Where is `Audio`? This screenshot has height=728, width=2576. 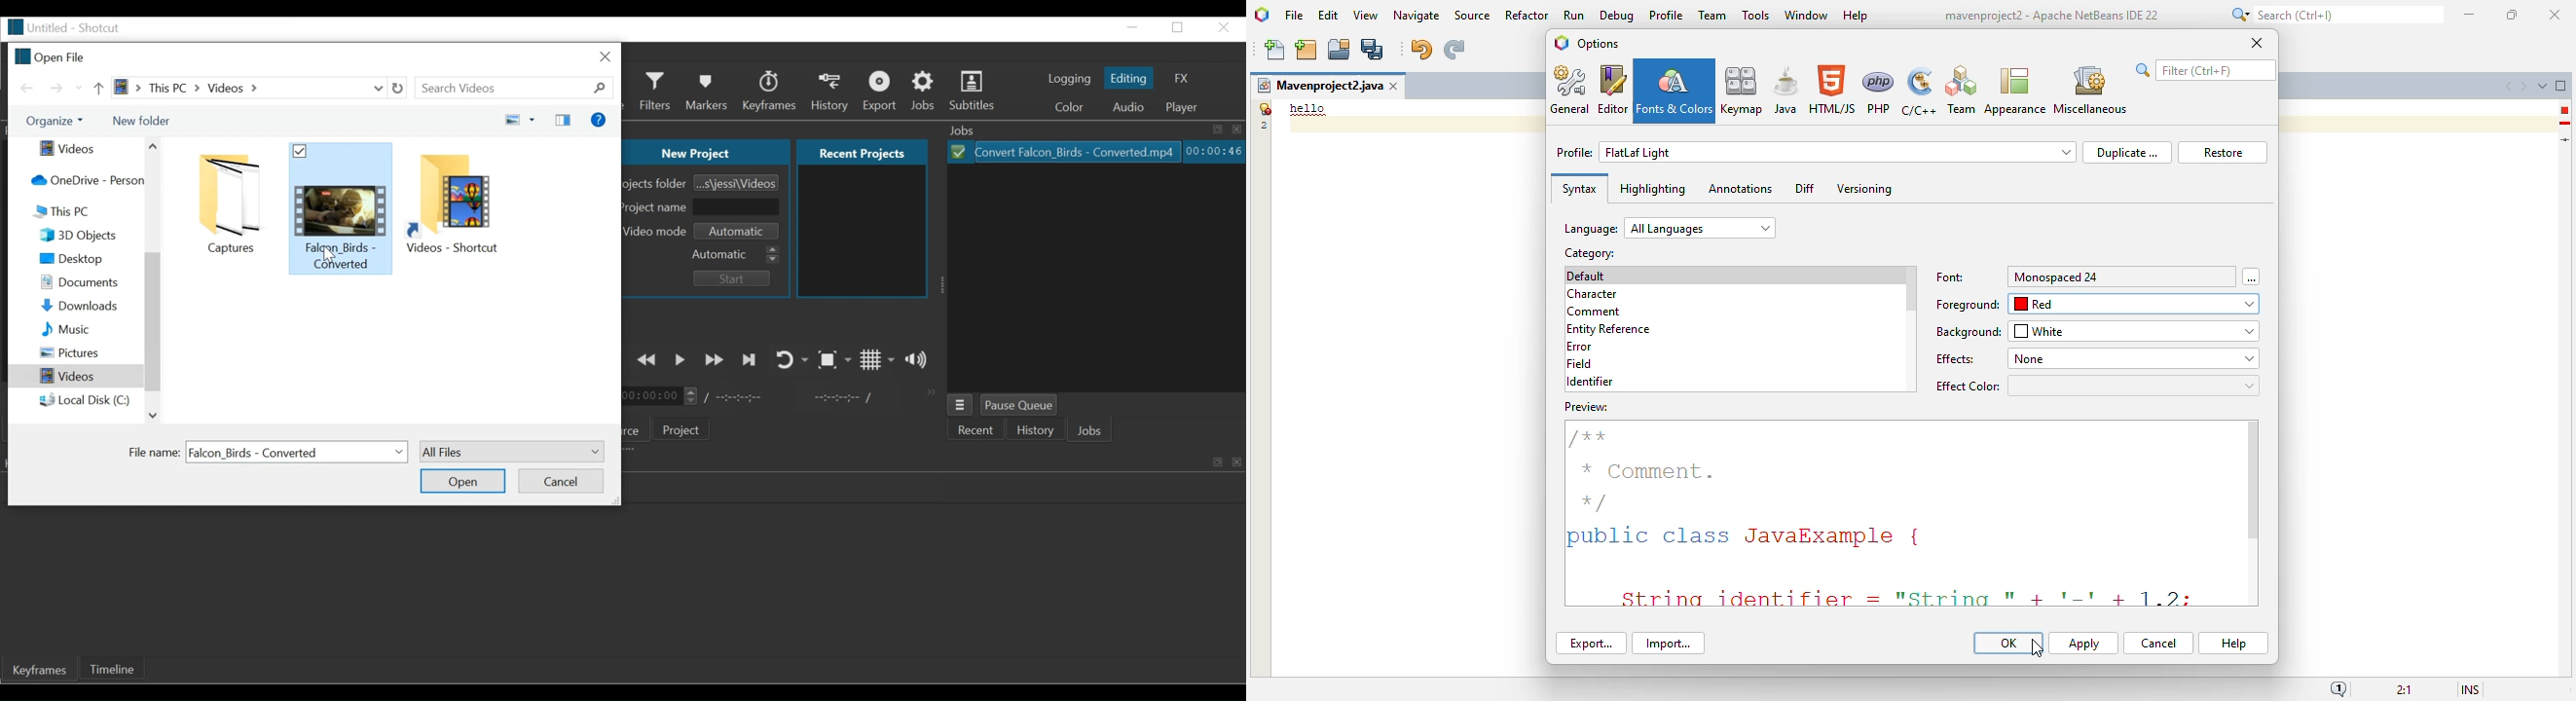 Audio is located at coordinates (1131, 107).